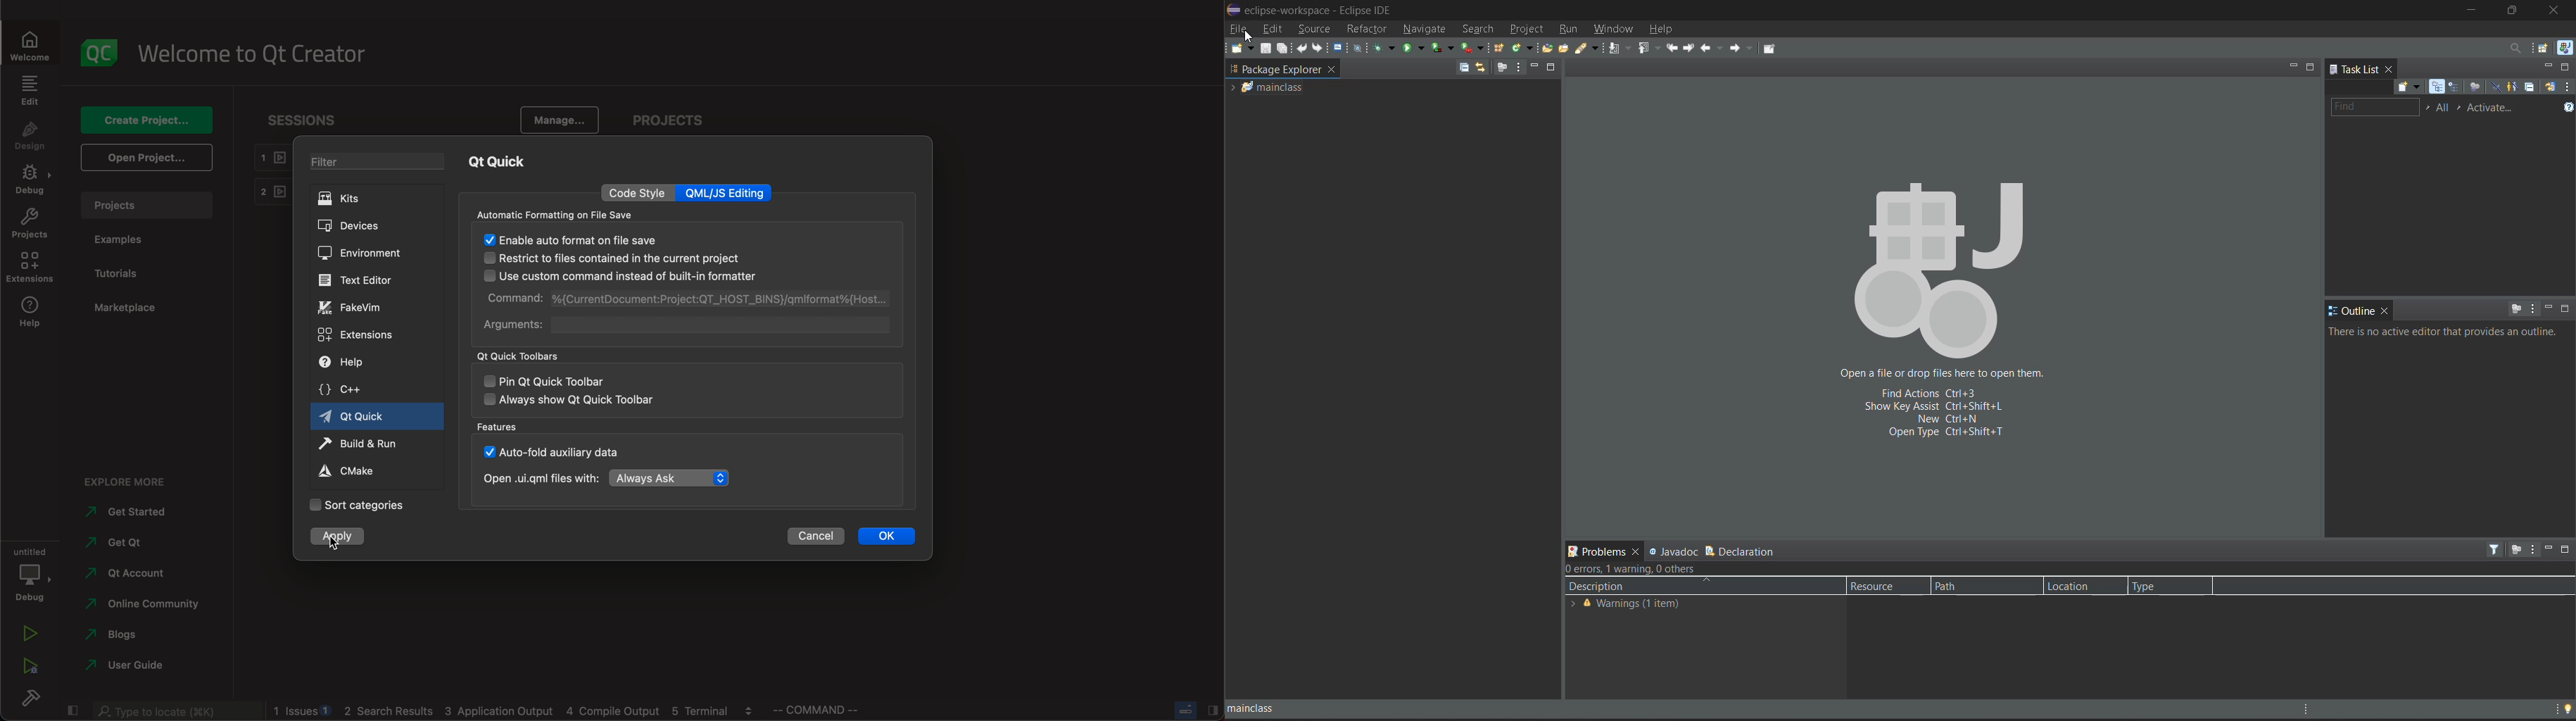  I want to click on welcome, so click(255, 54).